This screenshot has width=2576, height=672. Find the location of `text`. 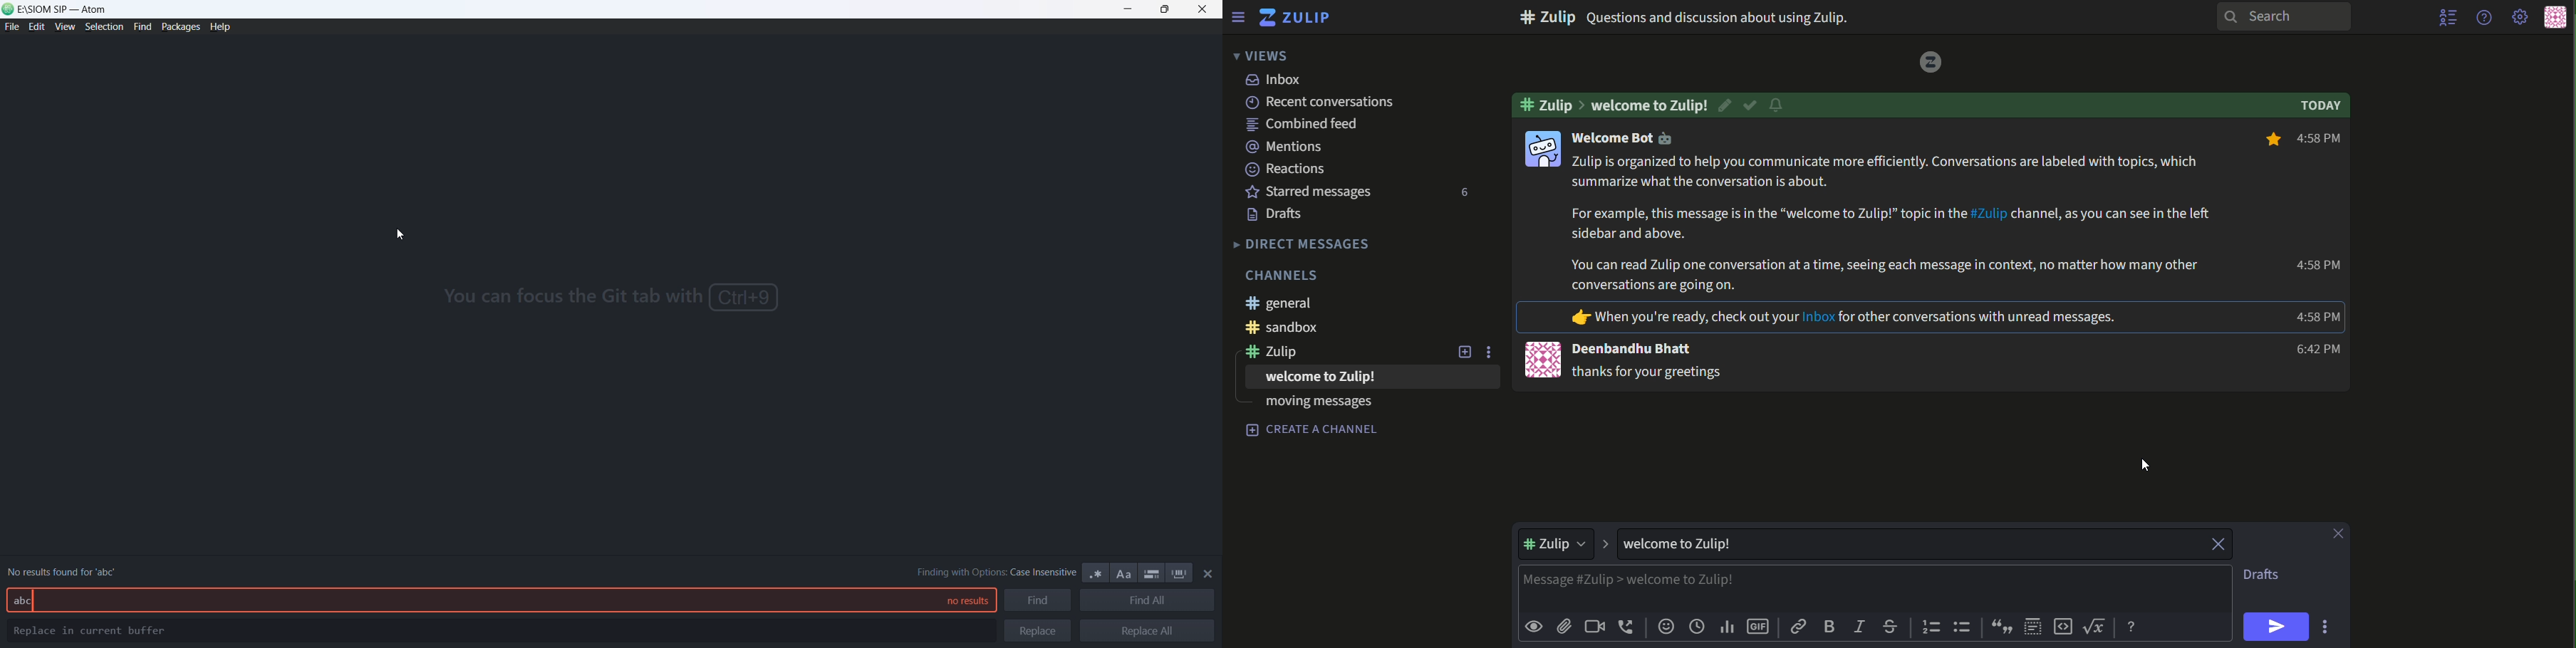

text is located at coordinates (2318, 266).